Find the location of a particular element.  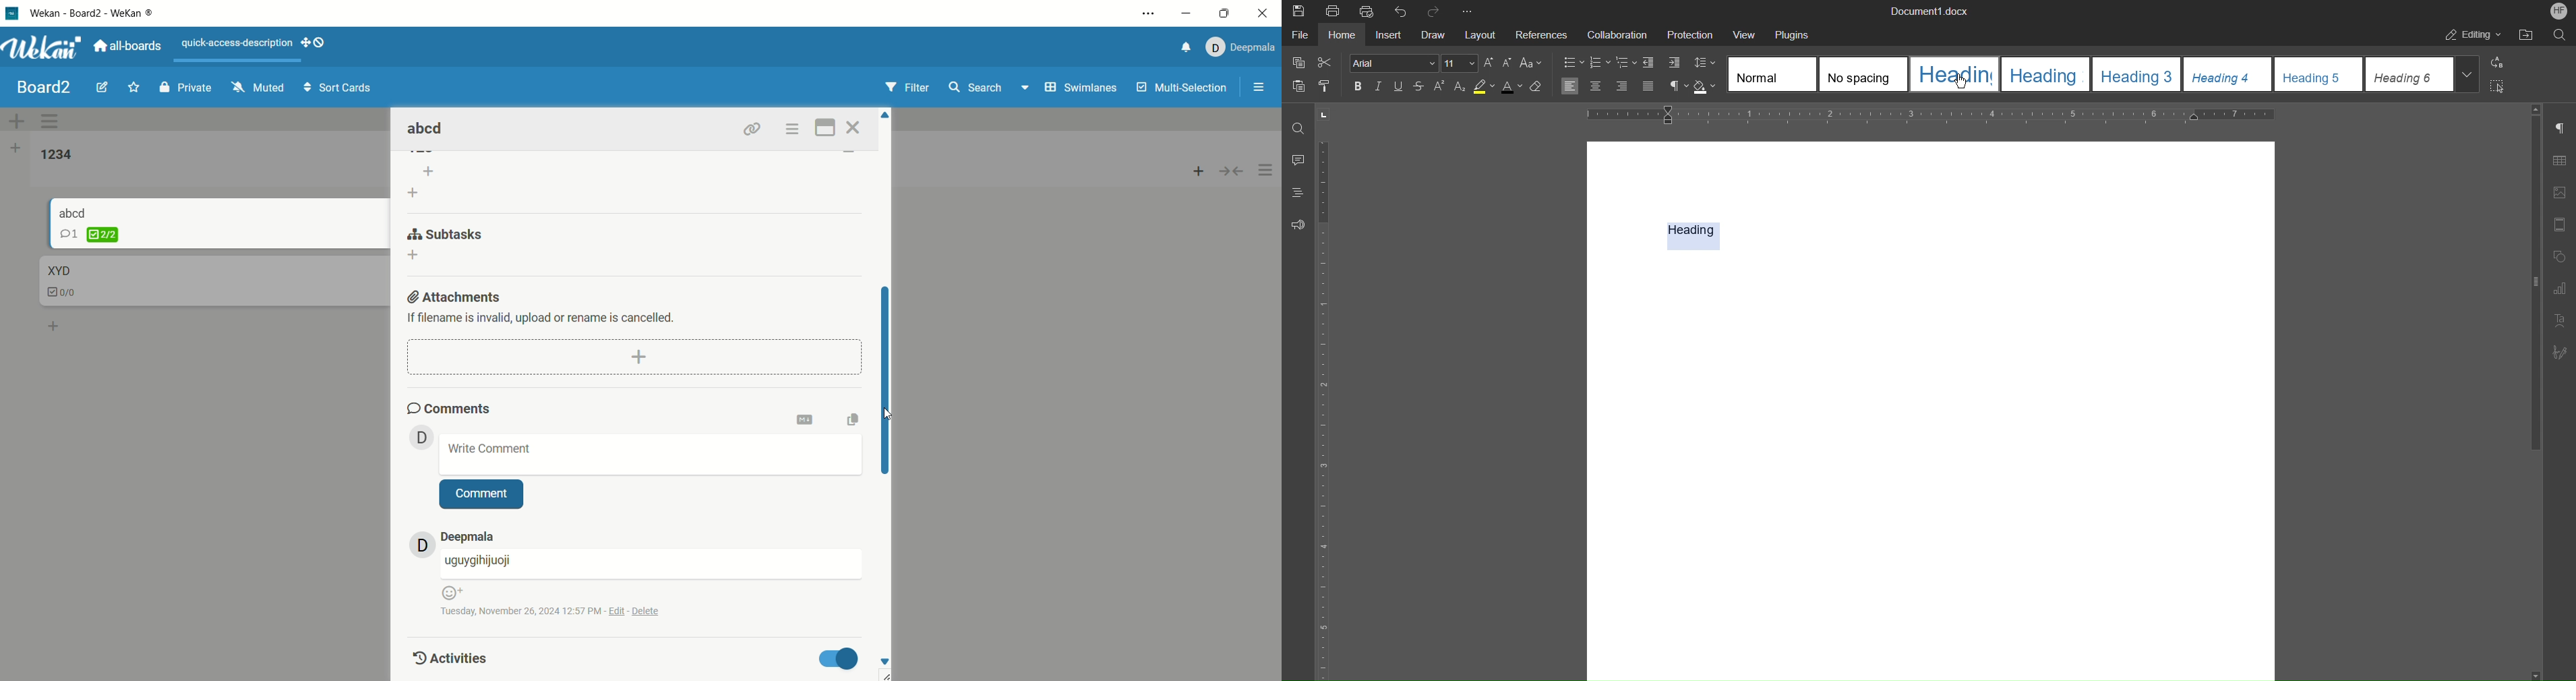

Feedback and Support is located at coordinates (1298, 225).